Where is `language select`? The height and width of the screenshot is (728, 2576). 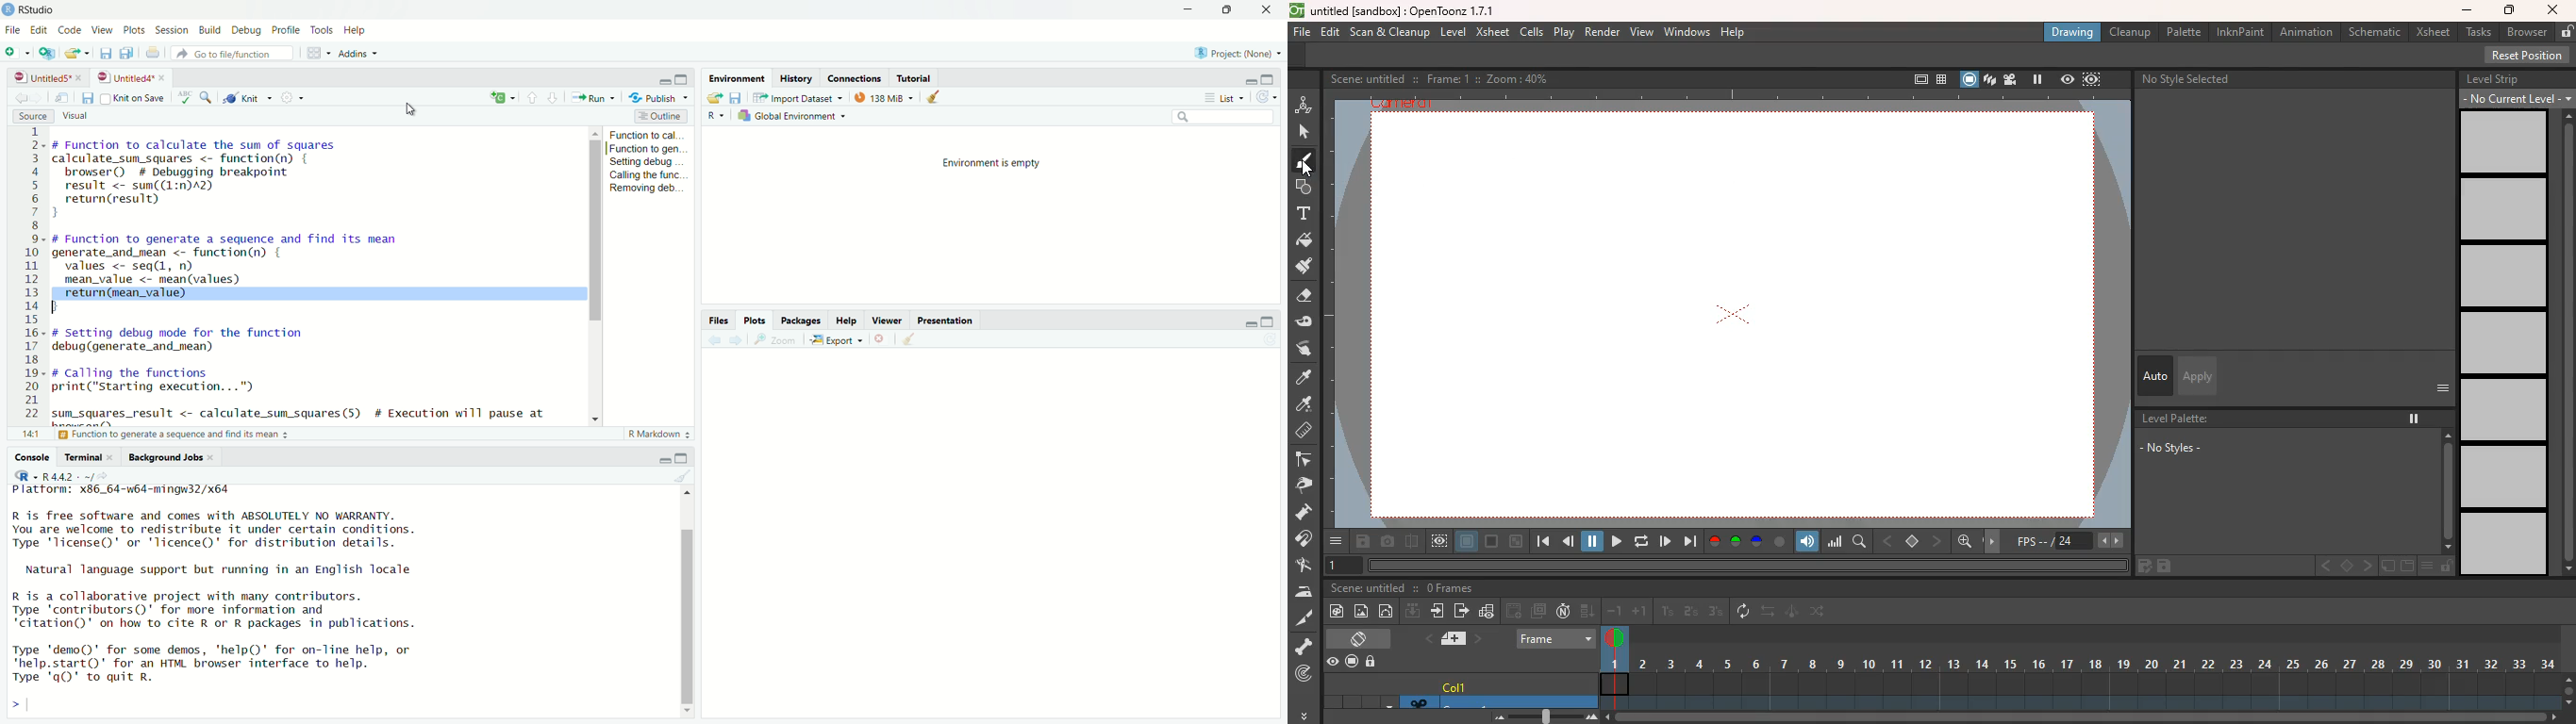 language select is located at coordinates (718, 118).